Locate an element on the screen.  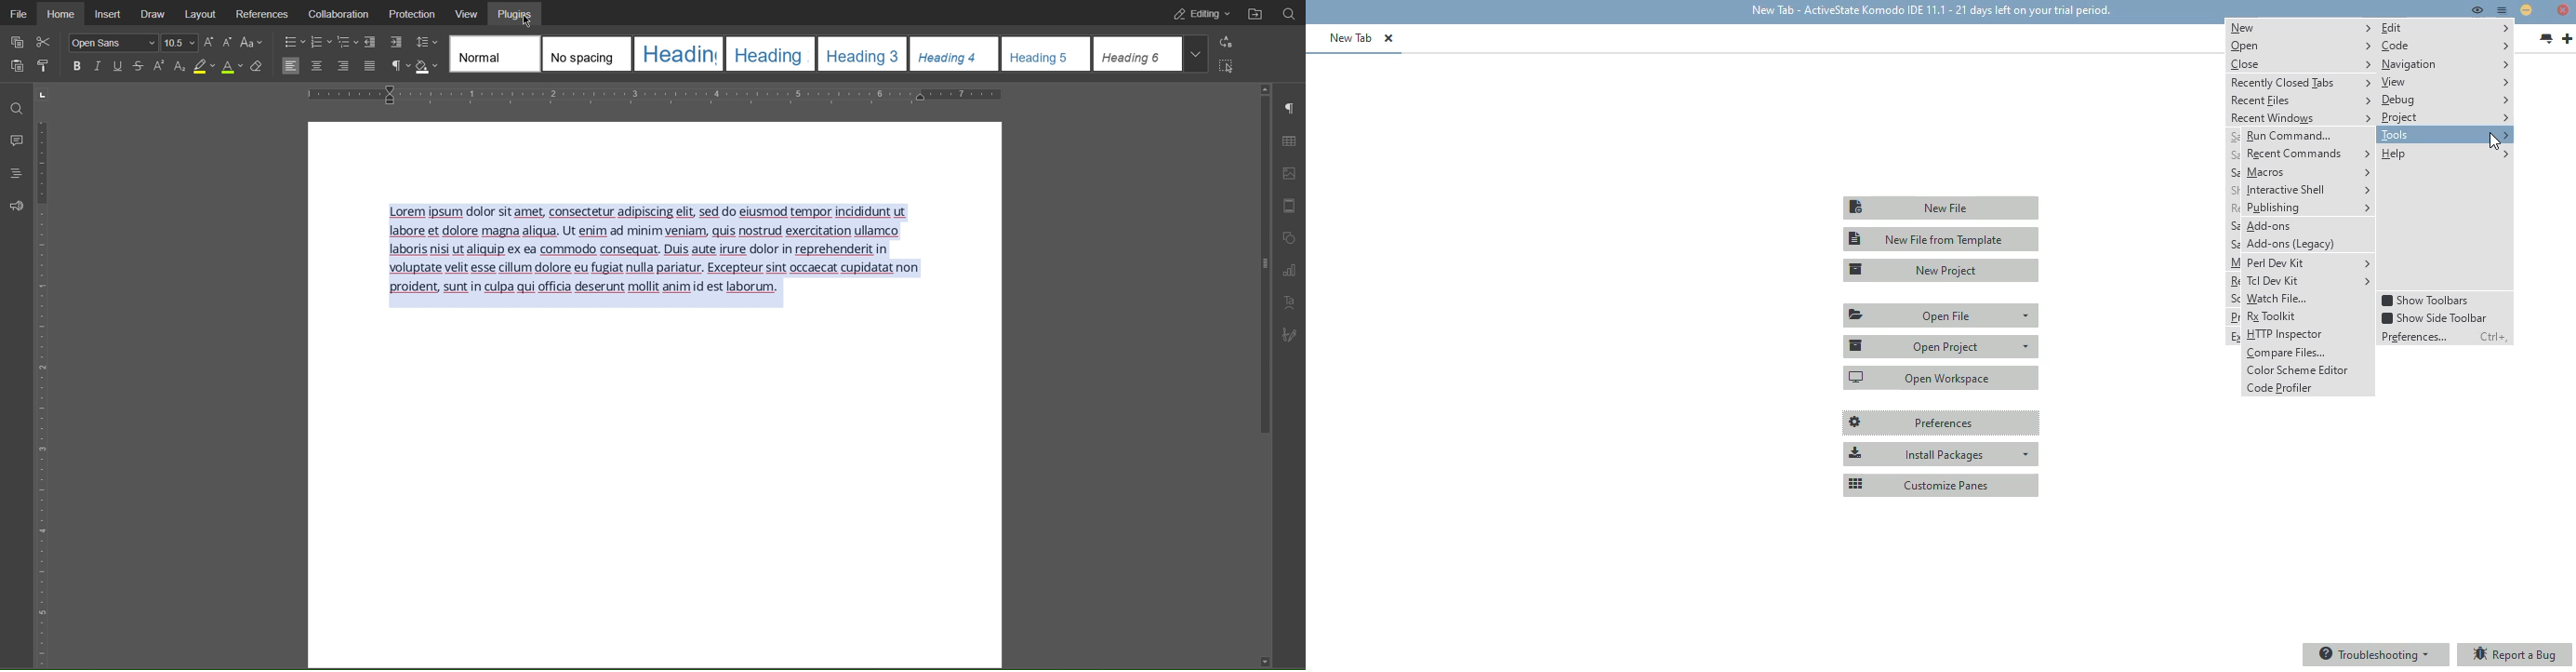
minimize is located at coordinates (2526, 9).